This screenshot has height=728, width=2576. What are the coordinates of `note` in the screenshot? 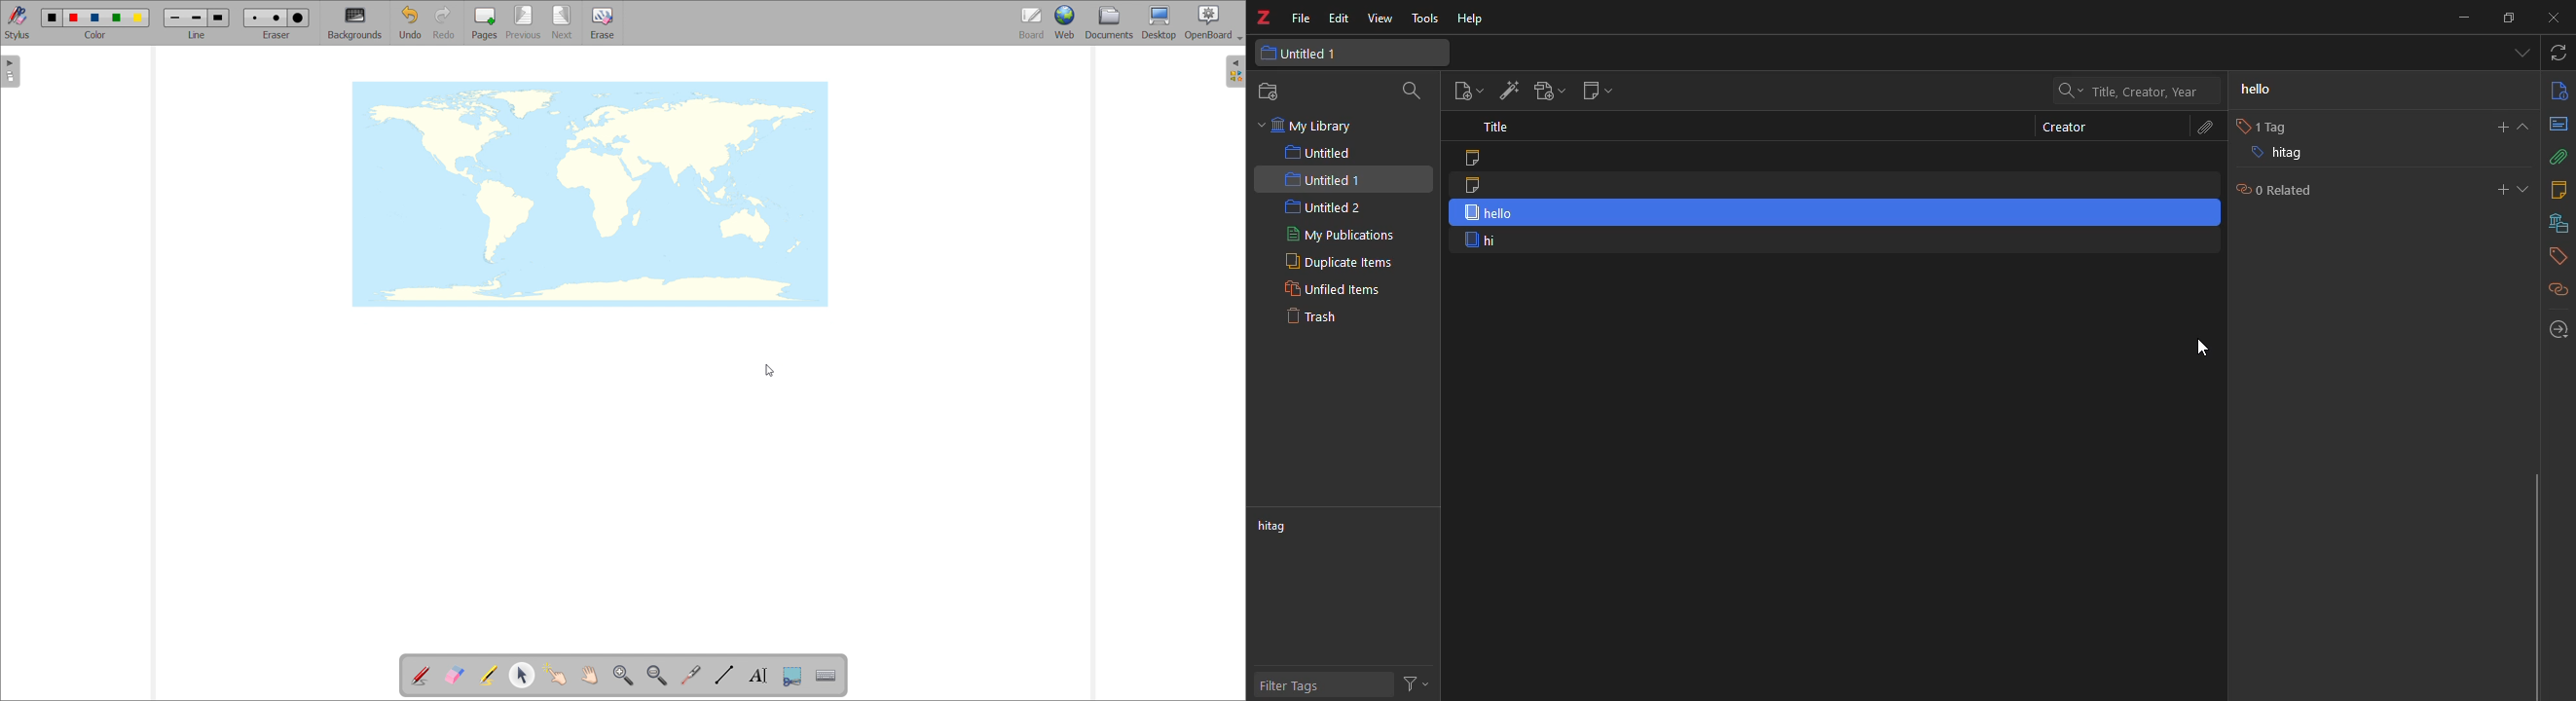 It's located at (1481, 159).